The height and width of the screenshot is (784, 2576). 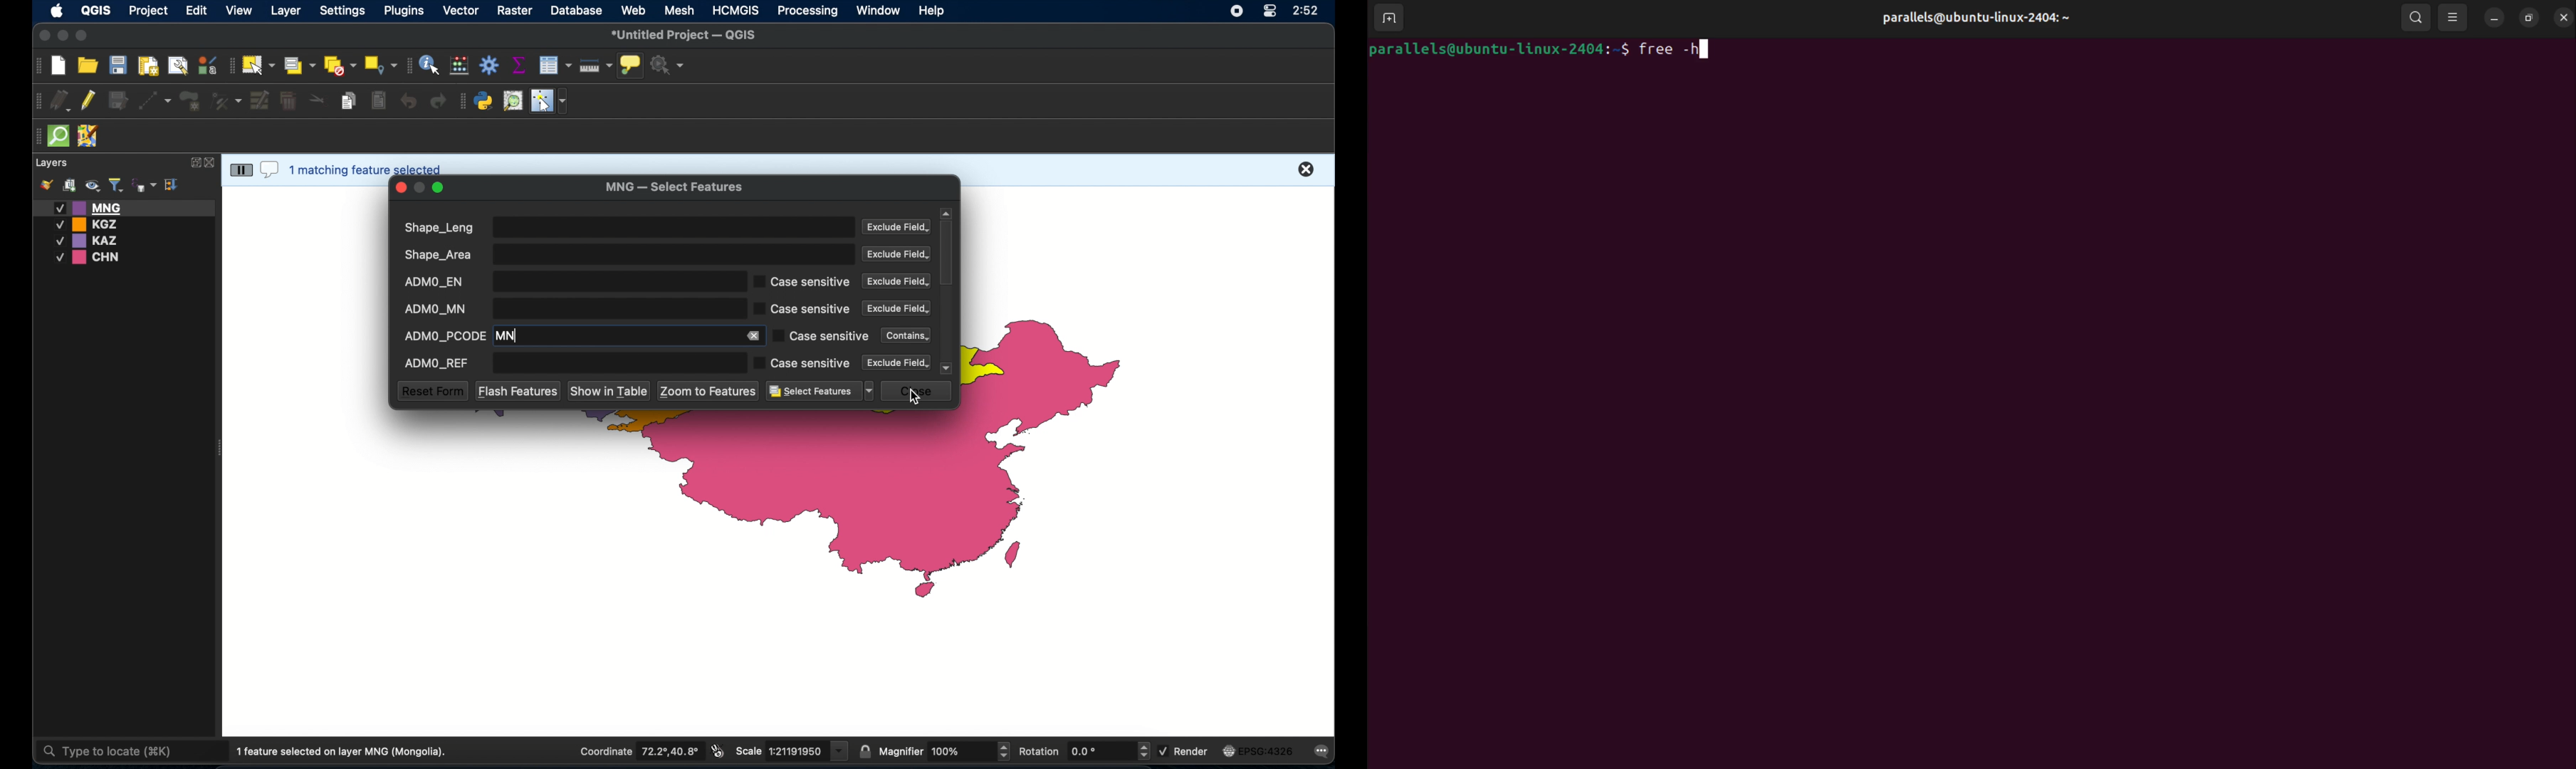 I want to click on plugins, so click(x=405, y=11).